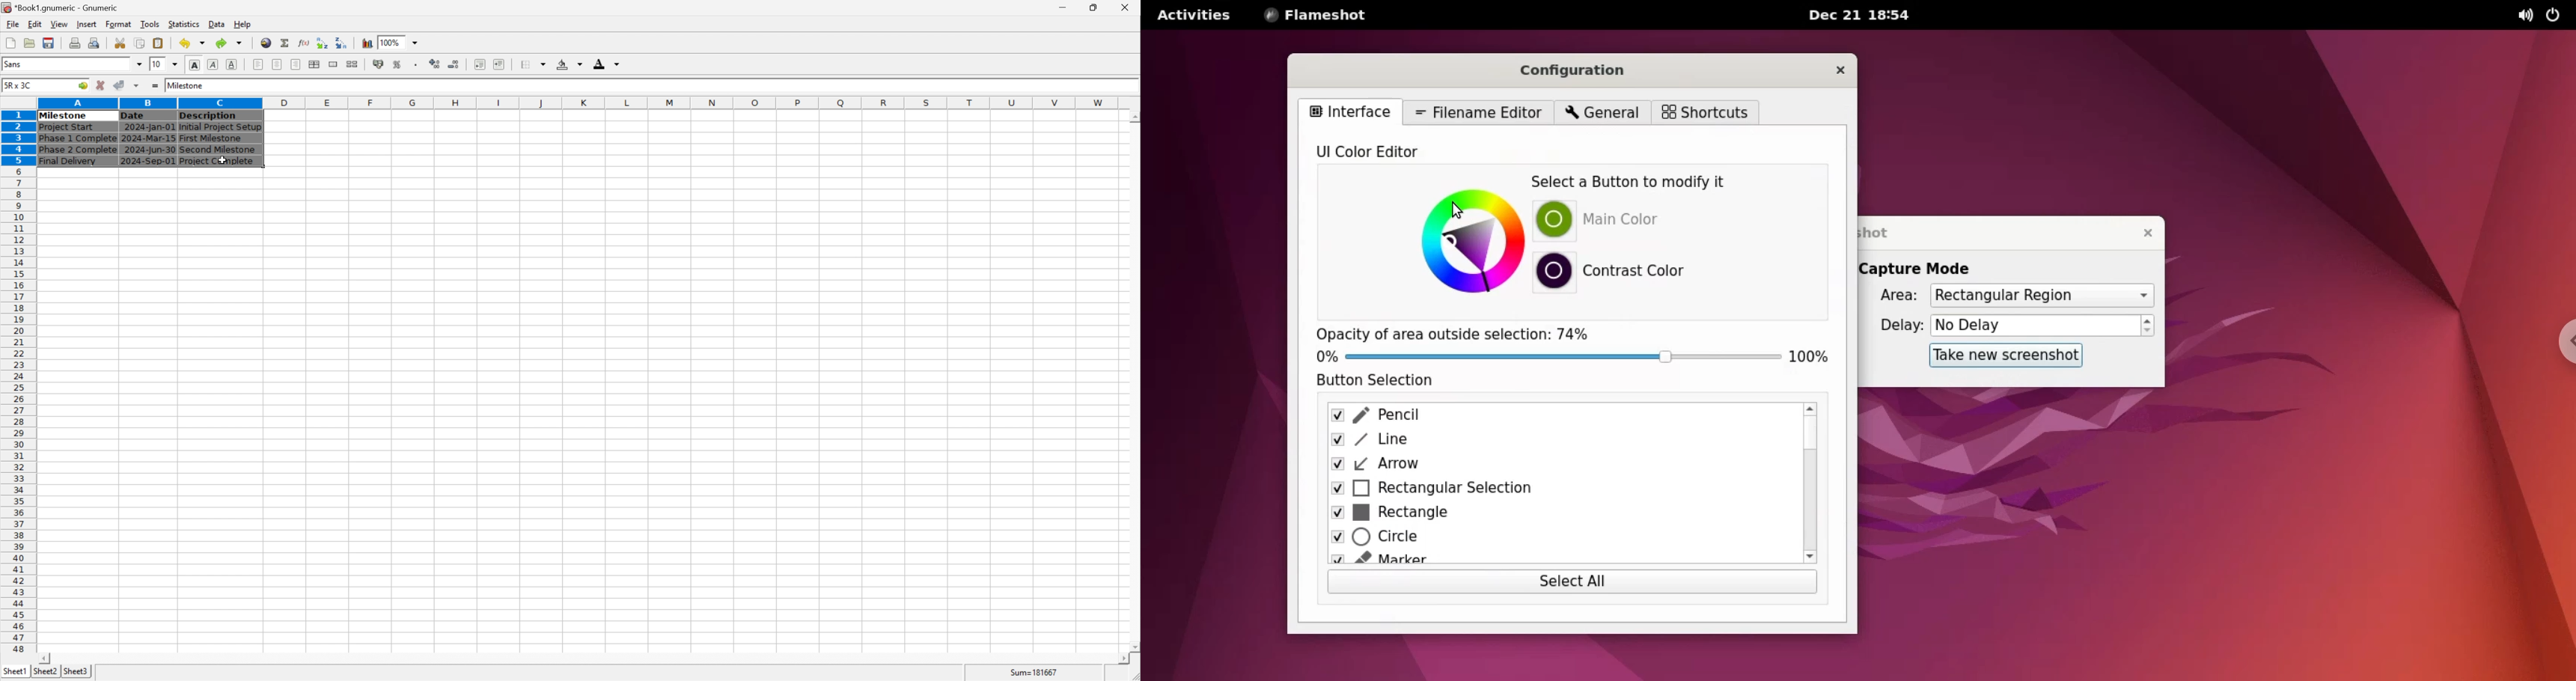 The image size is (2576, 700). I want to click on format, so click(118, 24).